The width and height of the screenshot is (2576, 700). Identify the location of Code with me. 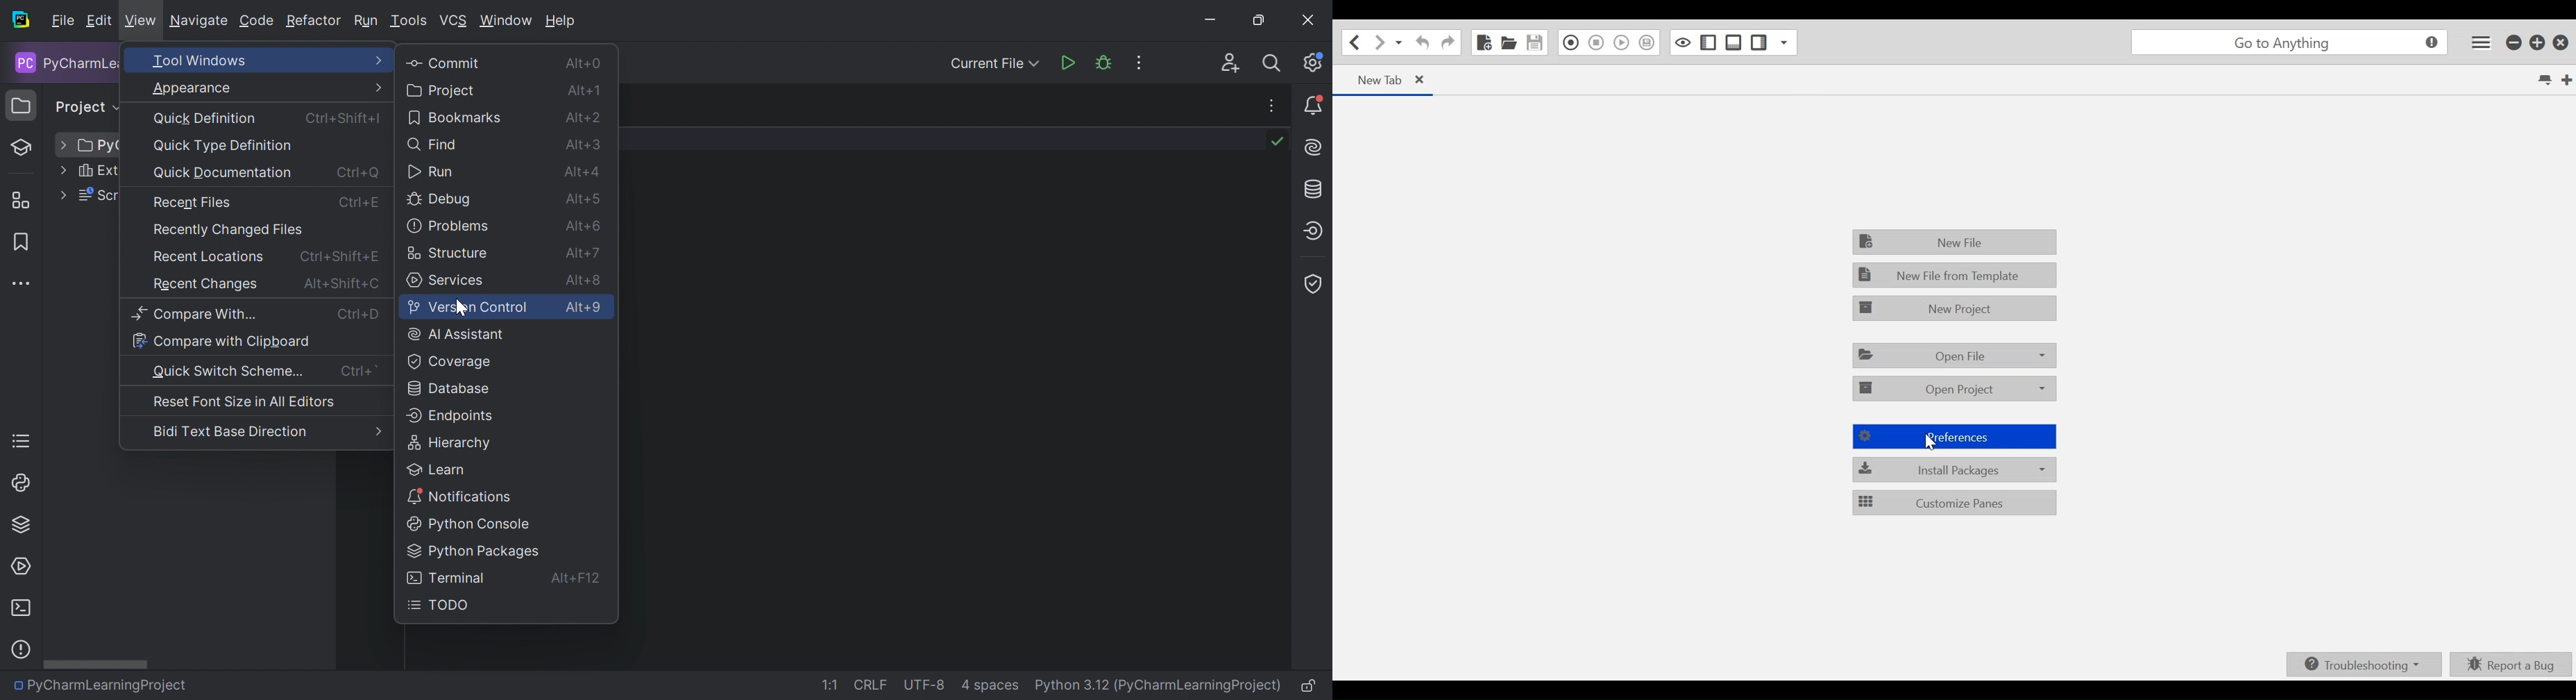
(1231, 63).